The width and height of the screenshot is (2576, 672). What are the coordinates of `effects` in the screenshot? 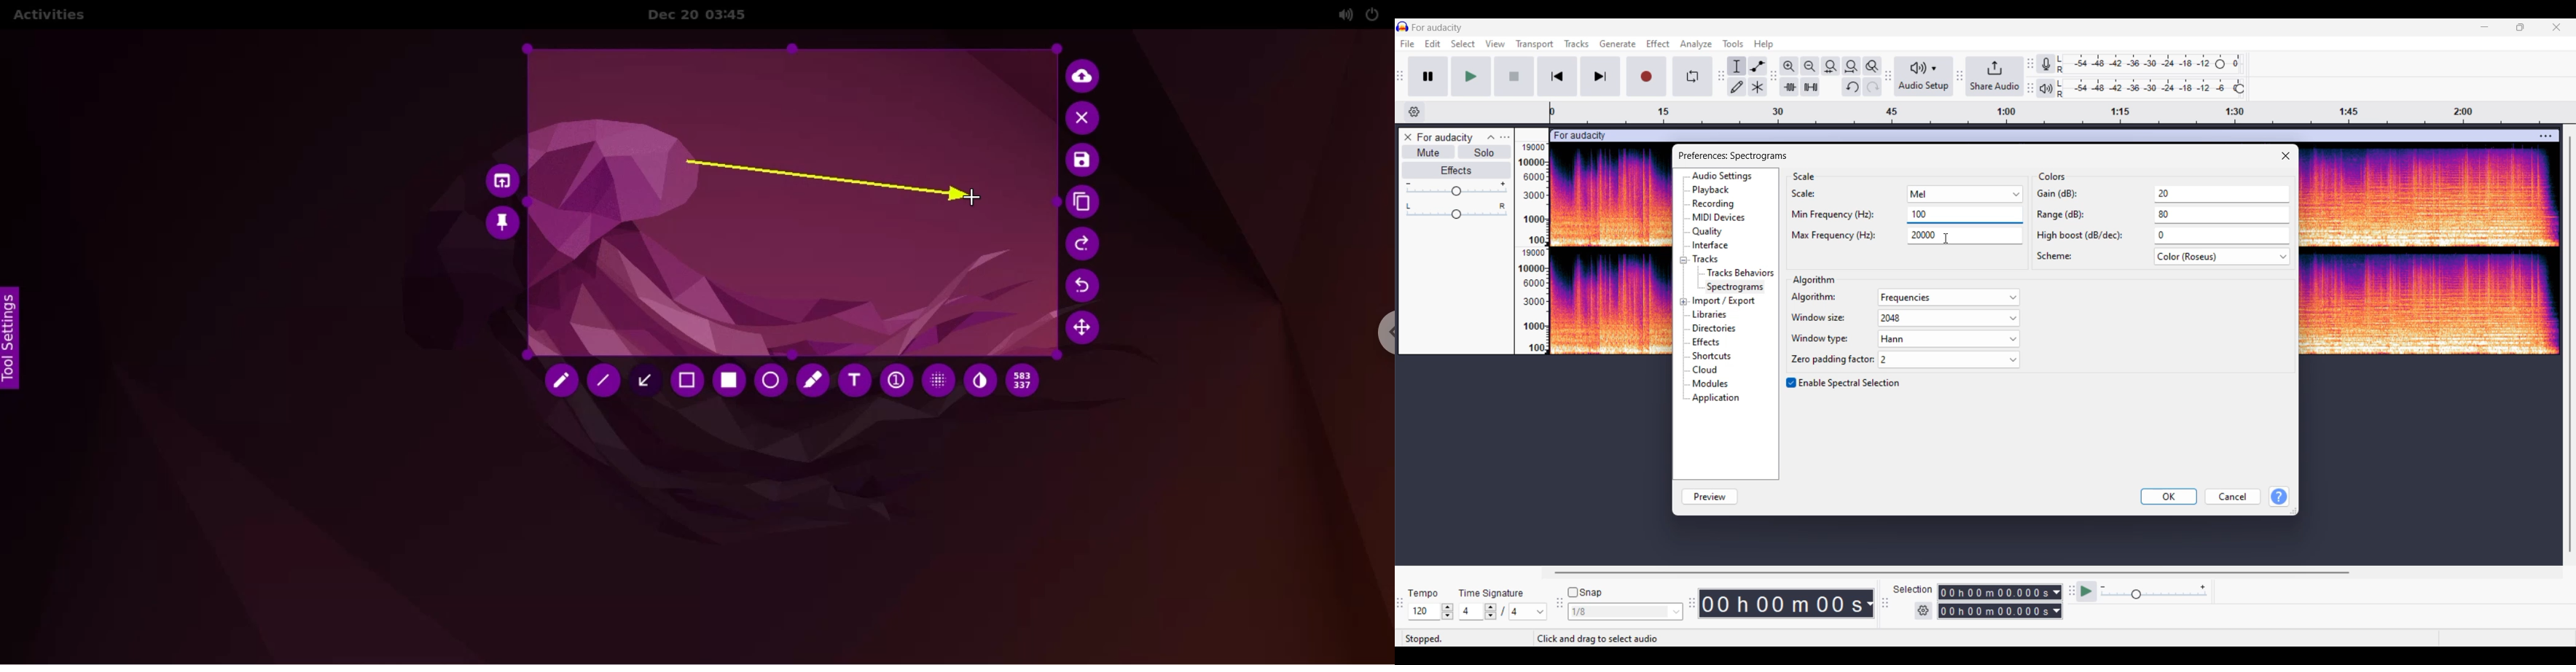 It's located at (1714, 343).